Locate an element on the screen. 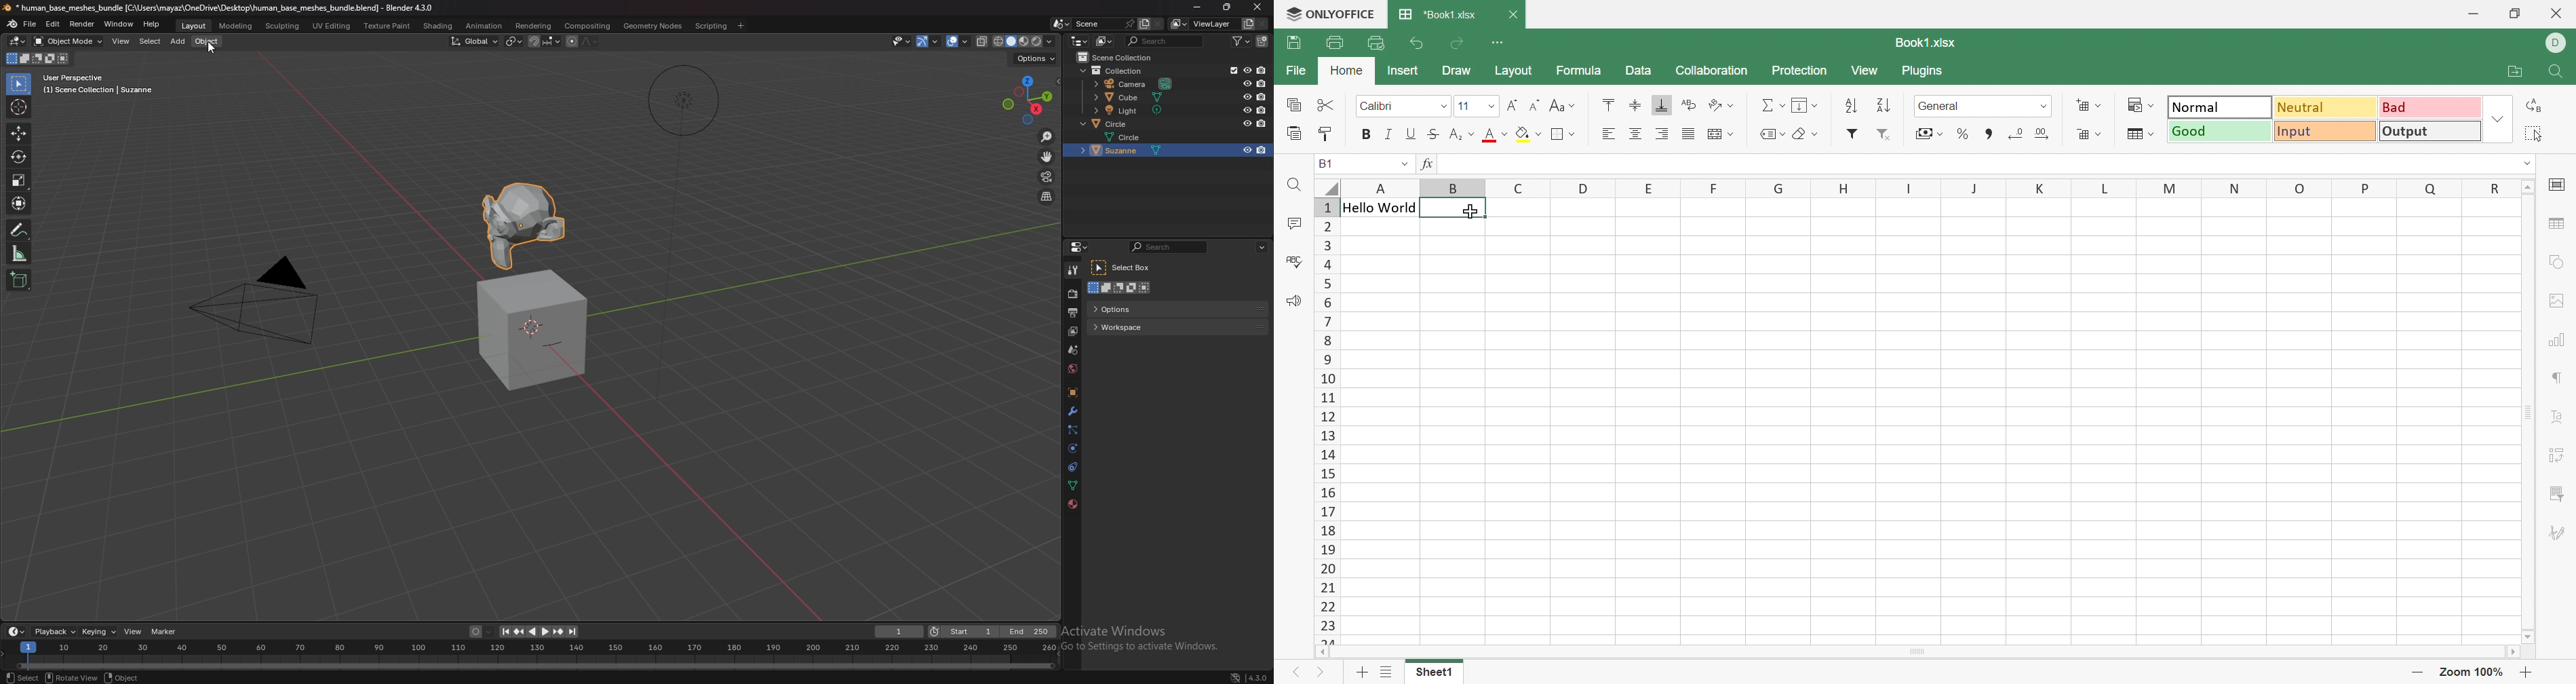 Image resolution: width=2576 pixels, height=700 pixels. Sheet1 is located at coordinates (1432, 675).